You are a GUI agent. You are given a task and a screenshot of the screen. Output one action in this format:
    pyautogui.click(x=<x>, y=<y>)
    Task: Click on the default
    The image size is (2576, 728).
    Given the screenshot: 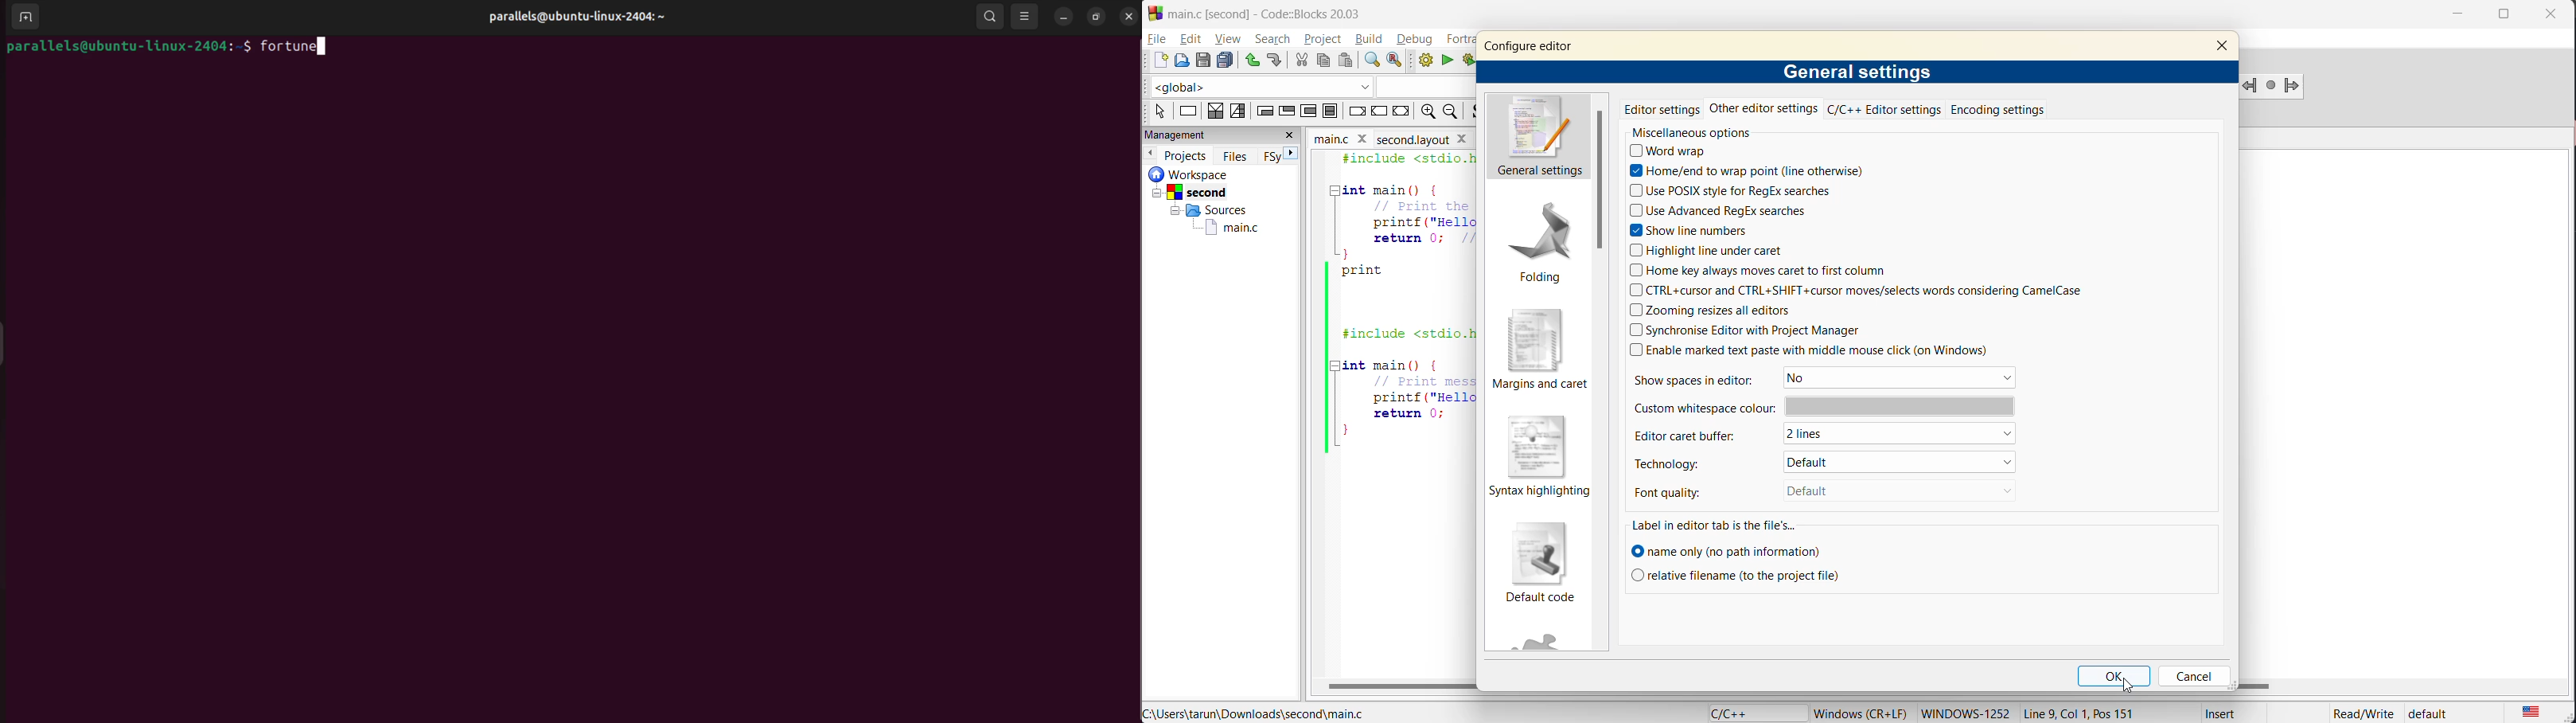 What is the action you would take?
    pyautogui.click(x=2446, y=713)
    